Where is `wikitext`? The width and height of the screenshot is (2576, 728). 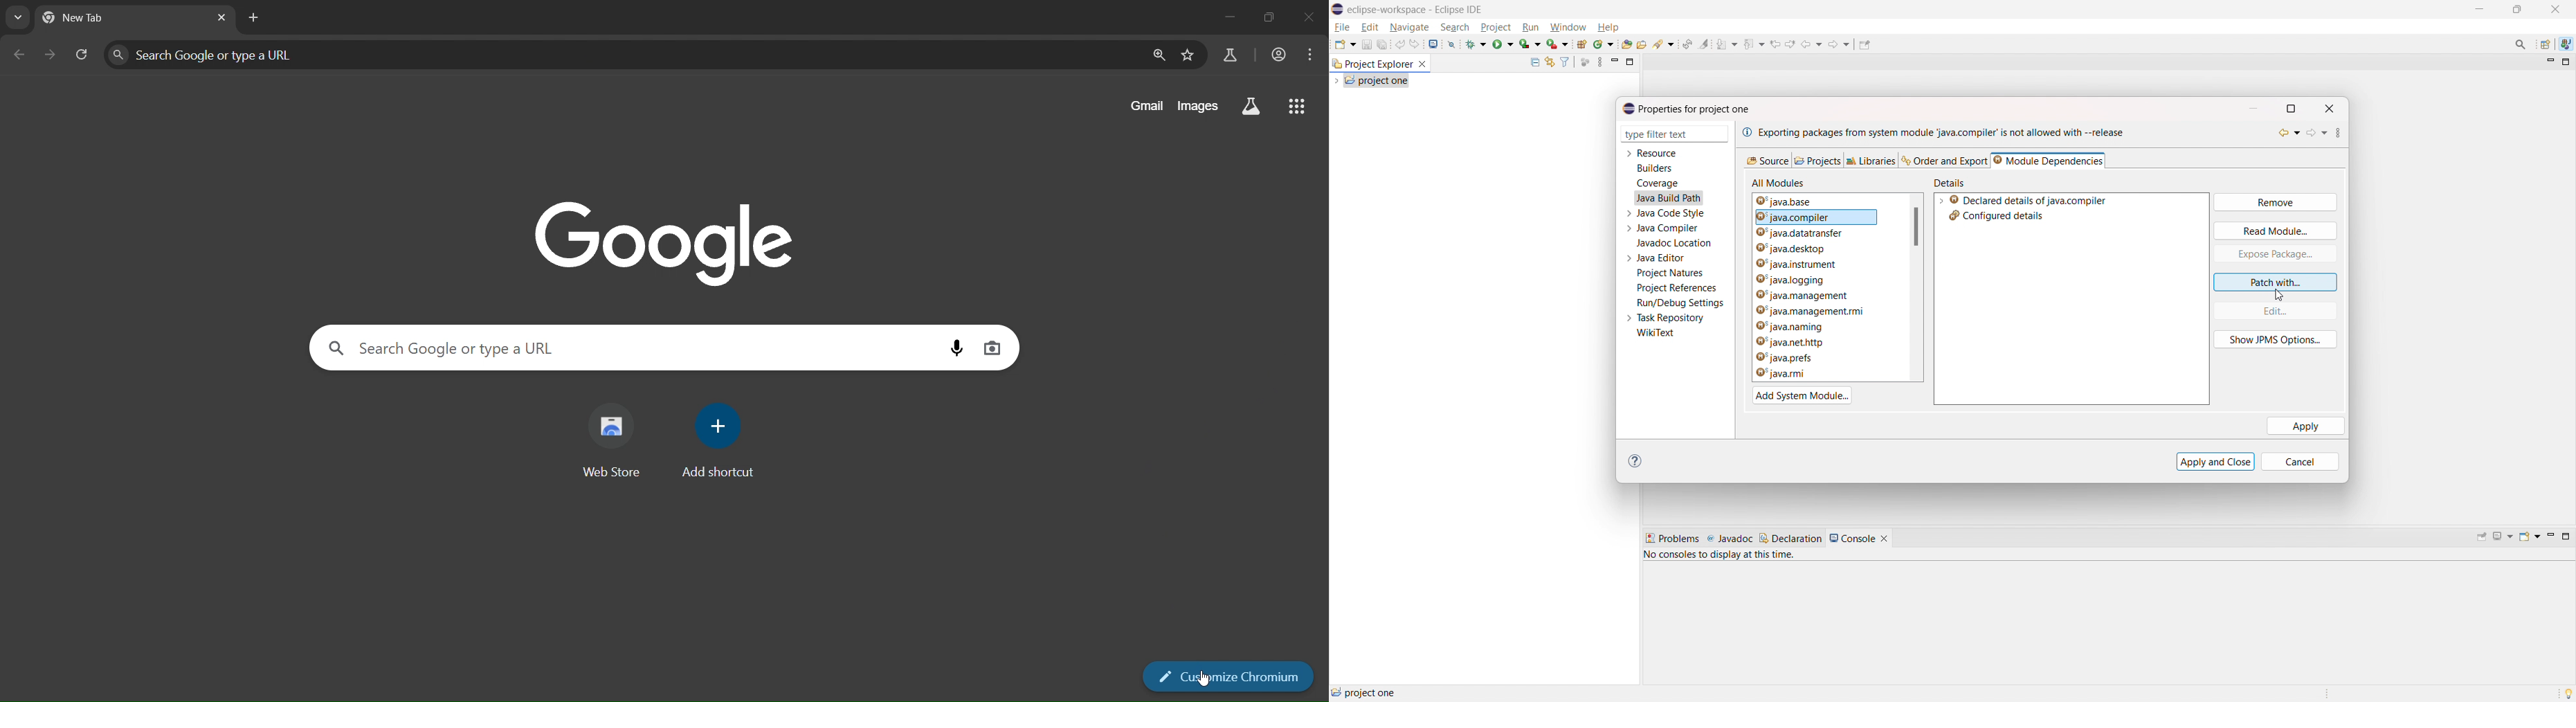
wikitext is located at coordinates (1656, 333).